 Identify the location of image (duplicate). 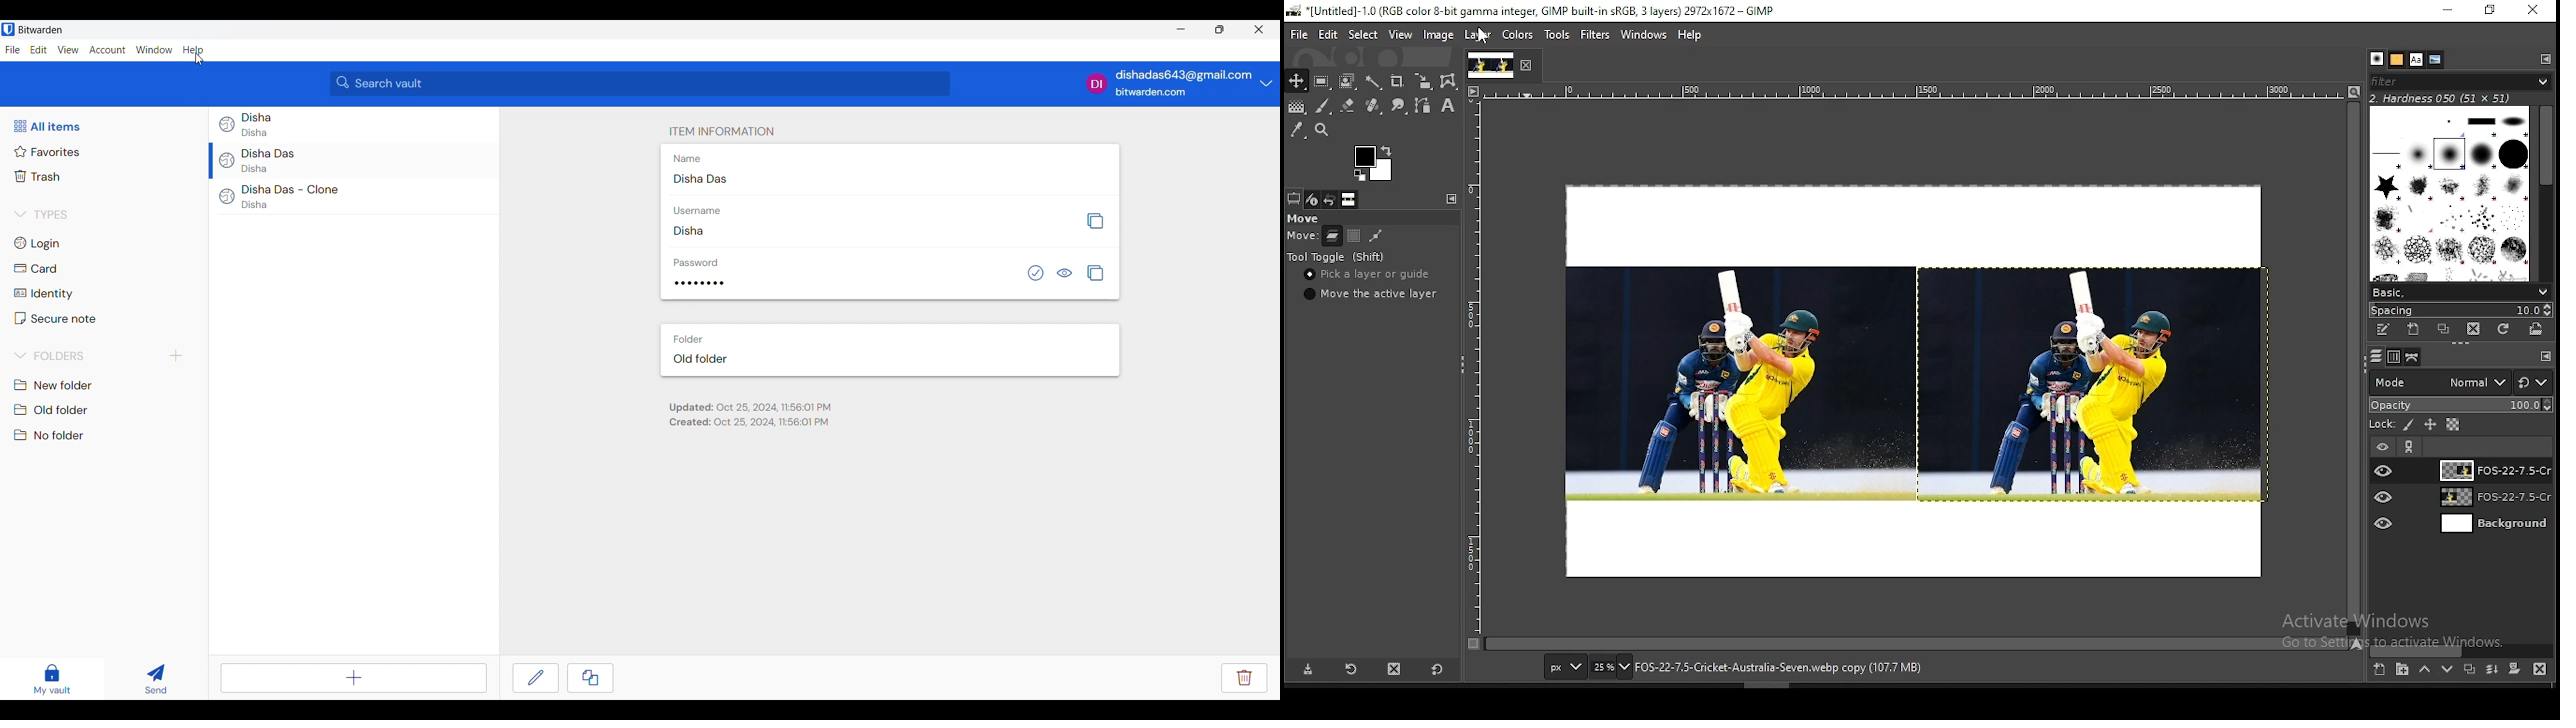
(2091, 386).